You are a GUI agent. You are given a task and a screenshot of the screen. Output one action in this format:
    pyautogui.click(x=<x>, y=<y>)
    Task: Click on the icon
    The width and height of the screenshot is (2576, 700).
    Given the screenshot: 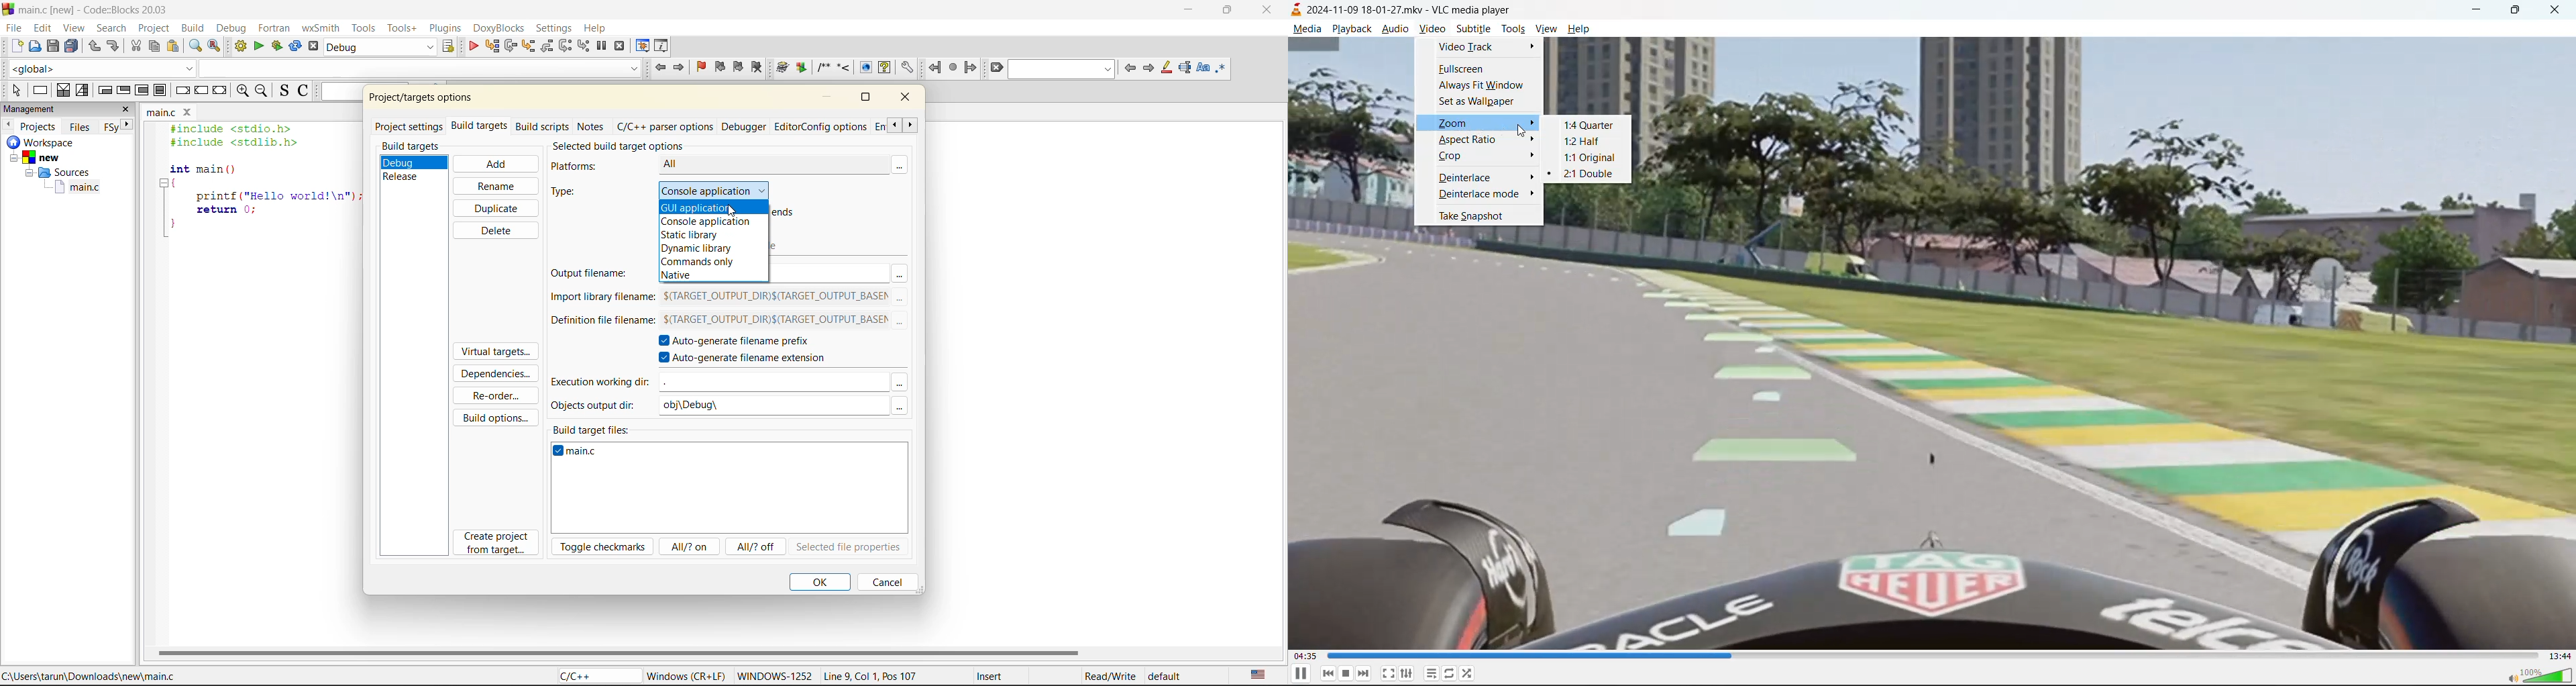 What is the action you would take?
    pyautogui.click(x=1297, y=9)
    